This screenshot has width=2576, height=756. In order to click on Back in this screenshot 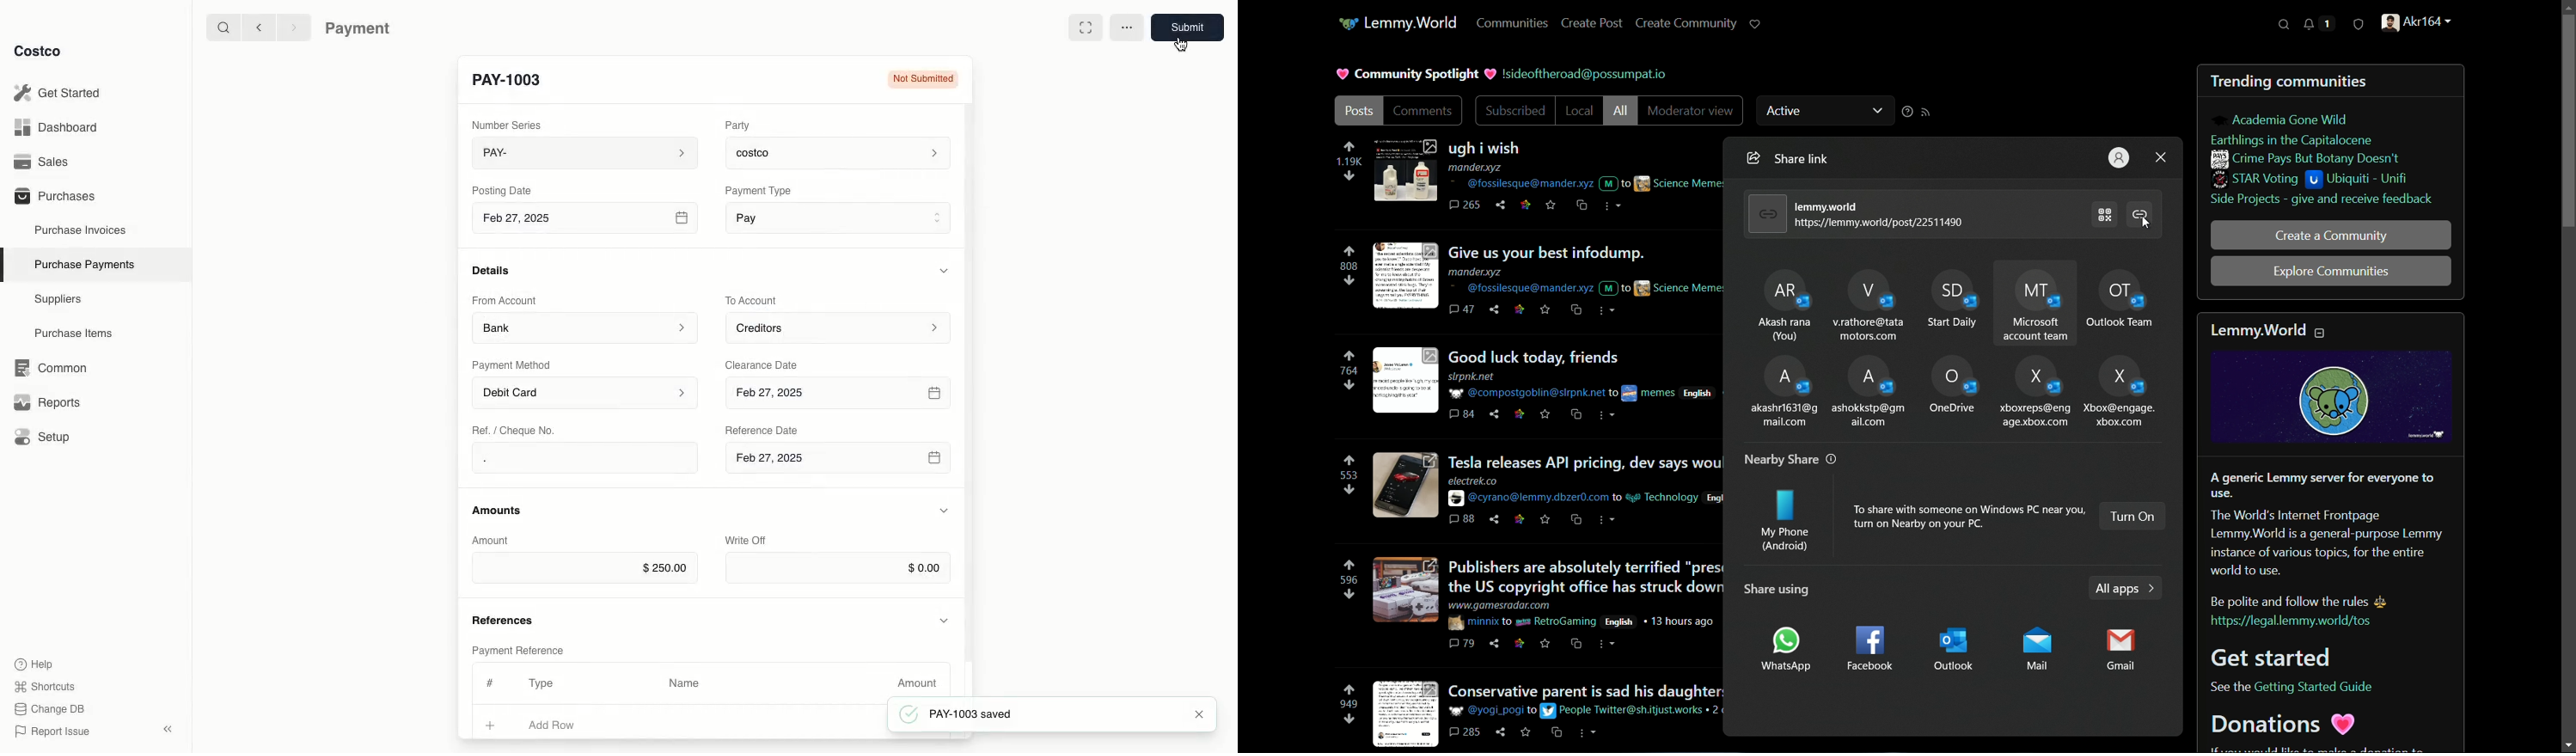, I will do `click(259, 27)`.